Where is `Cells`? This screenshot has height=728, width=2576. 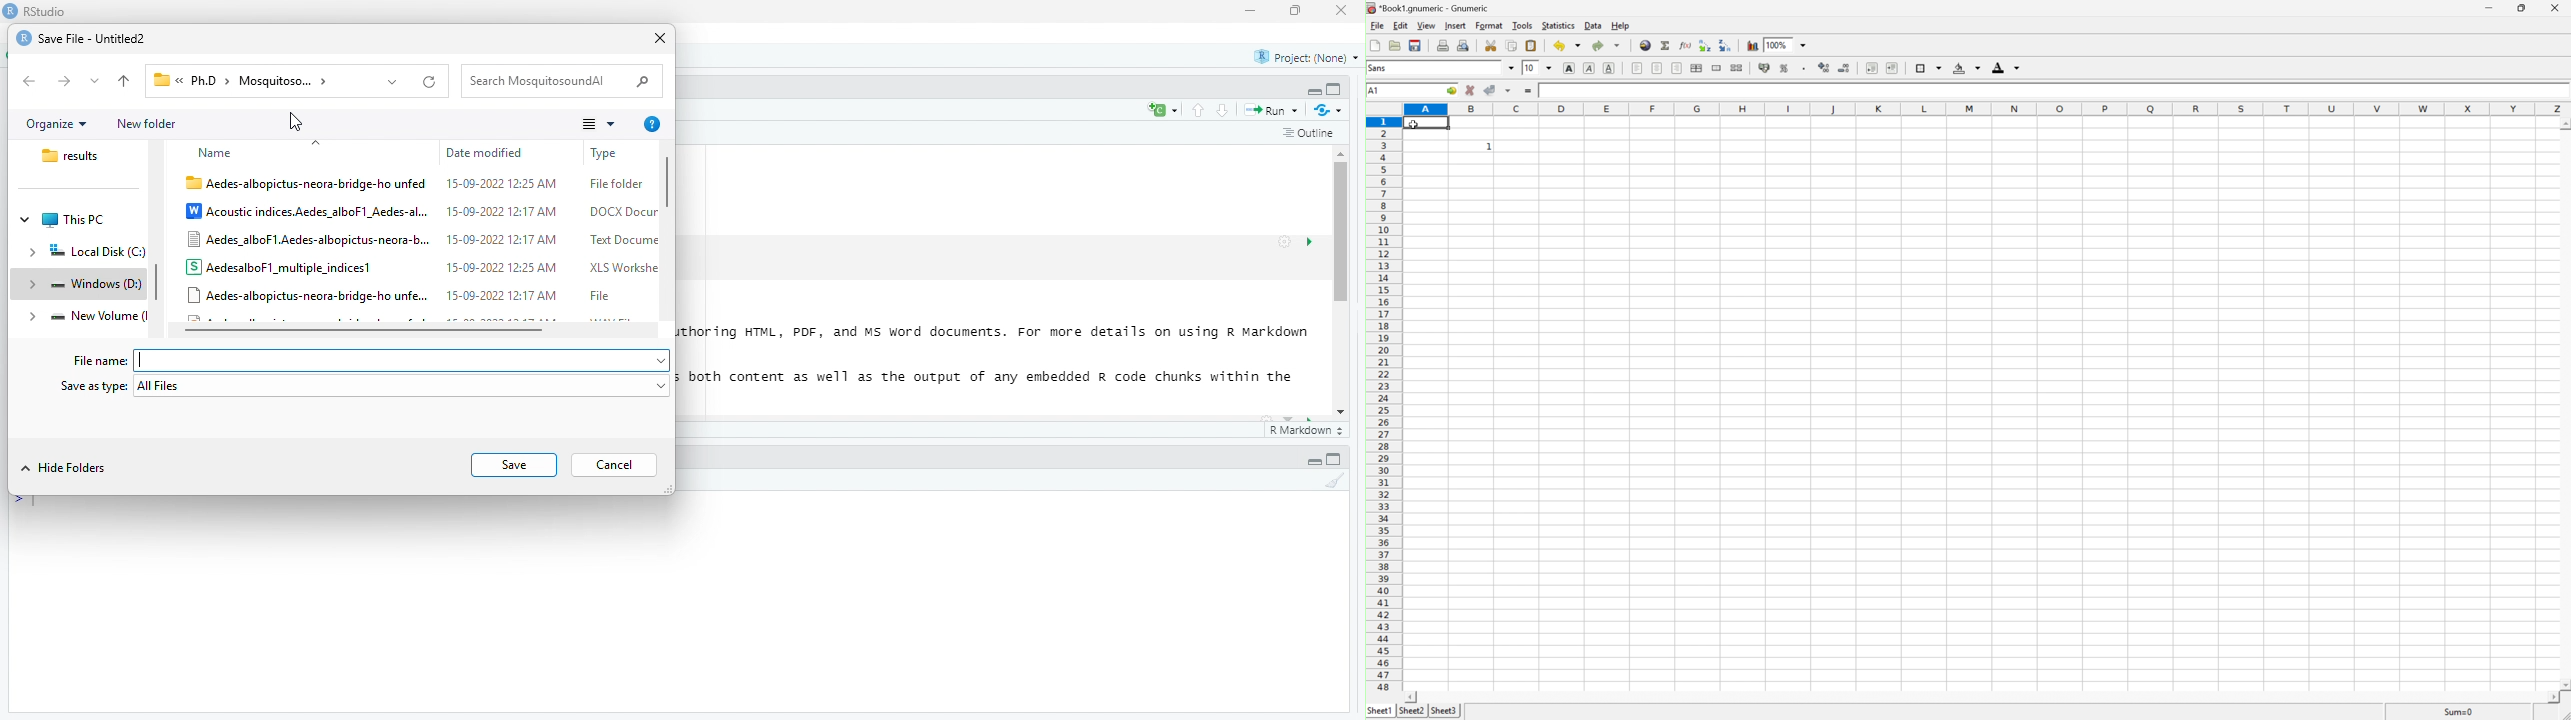
Cells is located at coordinates (1986, 427).